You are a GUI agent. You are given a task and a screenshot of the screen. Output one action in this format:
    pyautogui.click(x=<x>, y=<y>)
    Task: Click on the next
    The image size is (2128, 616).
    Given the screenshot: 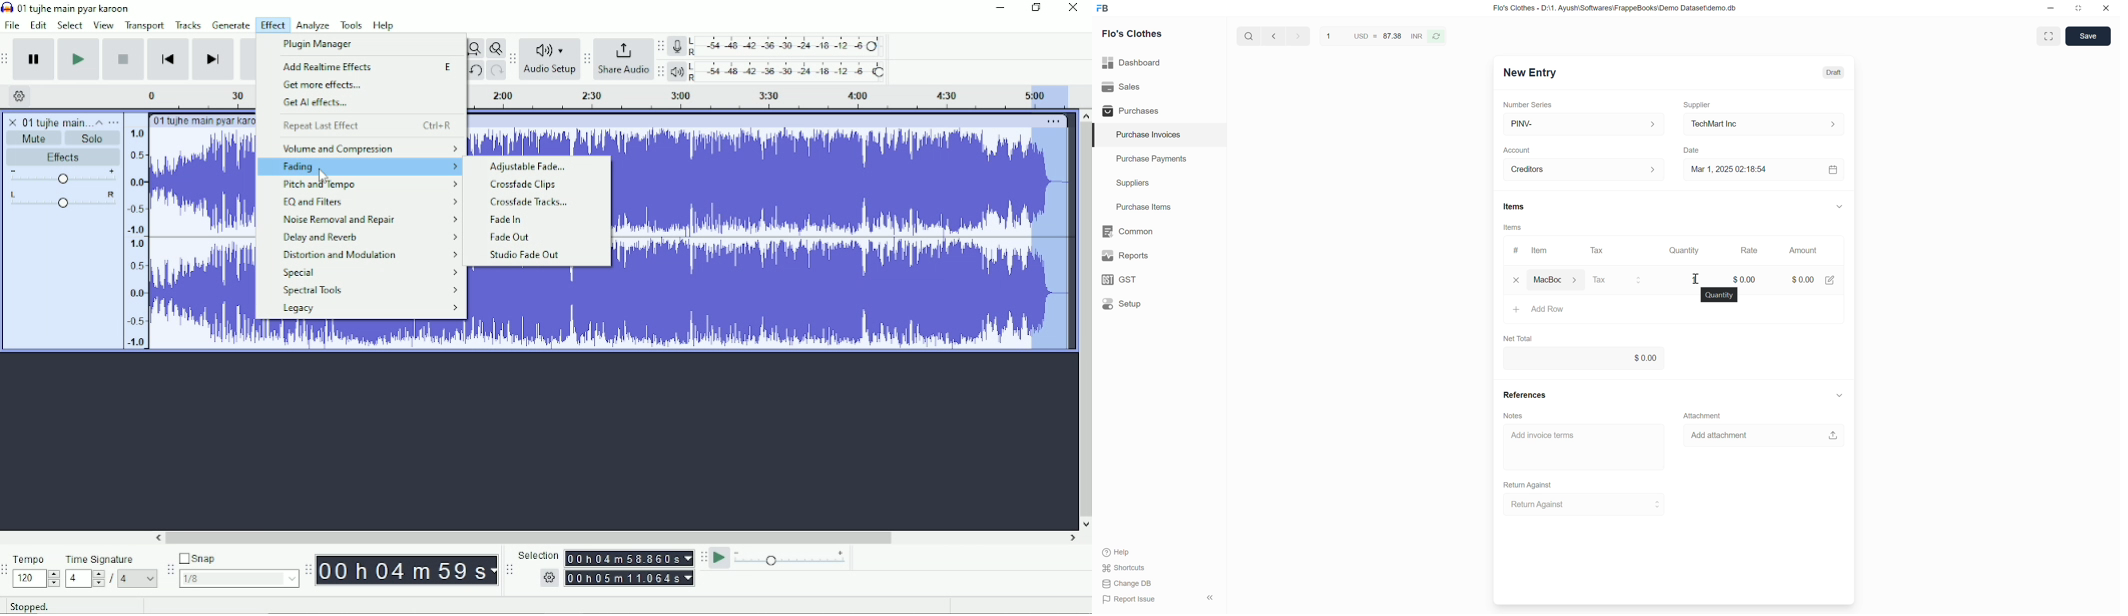 What is the action you would take?
    pyautogui.click(x=1299, y=36)
    